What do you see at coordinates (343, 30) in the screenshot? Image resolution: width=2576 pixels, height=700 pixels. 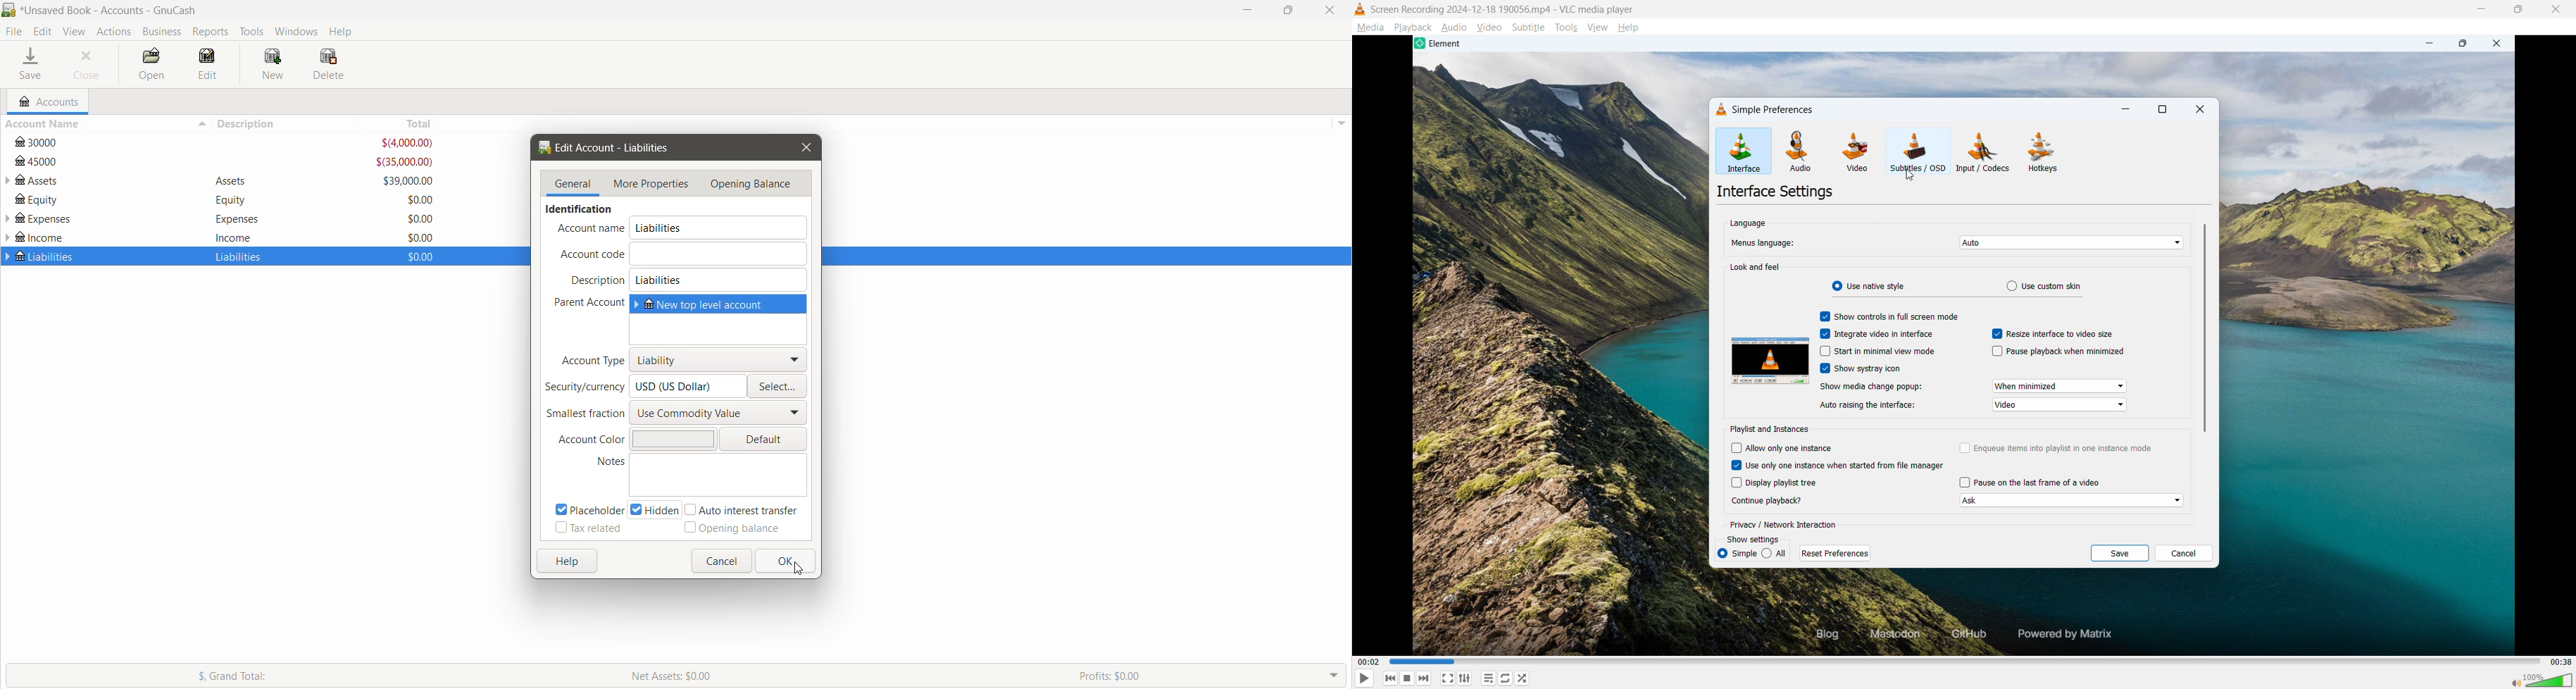 I see `Help` at bounding box center [343, 30].